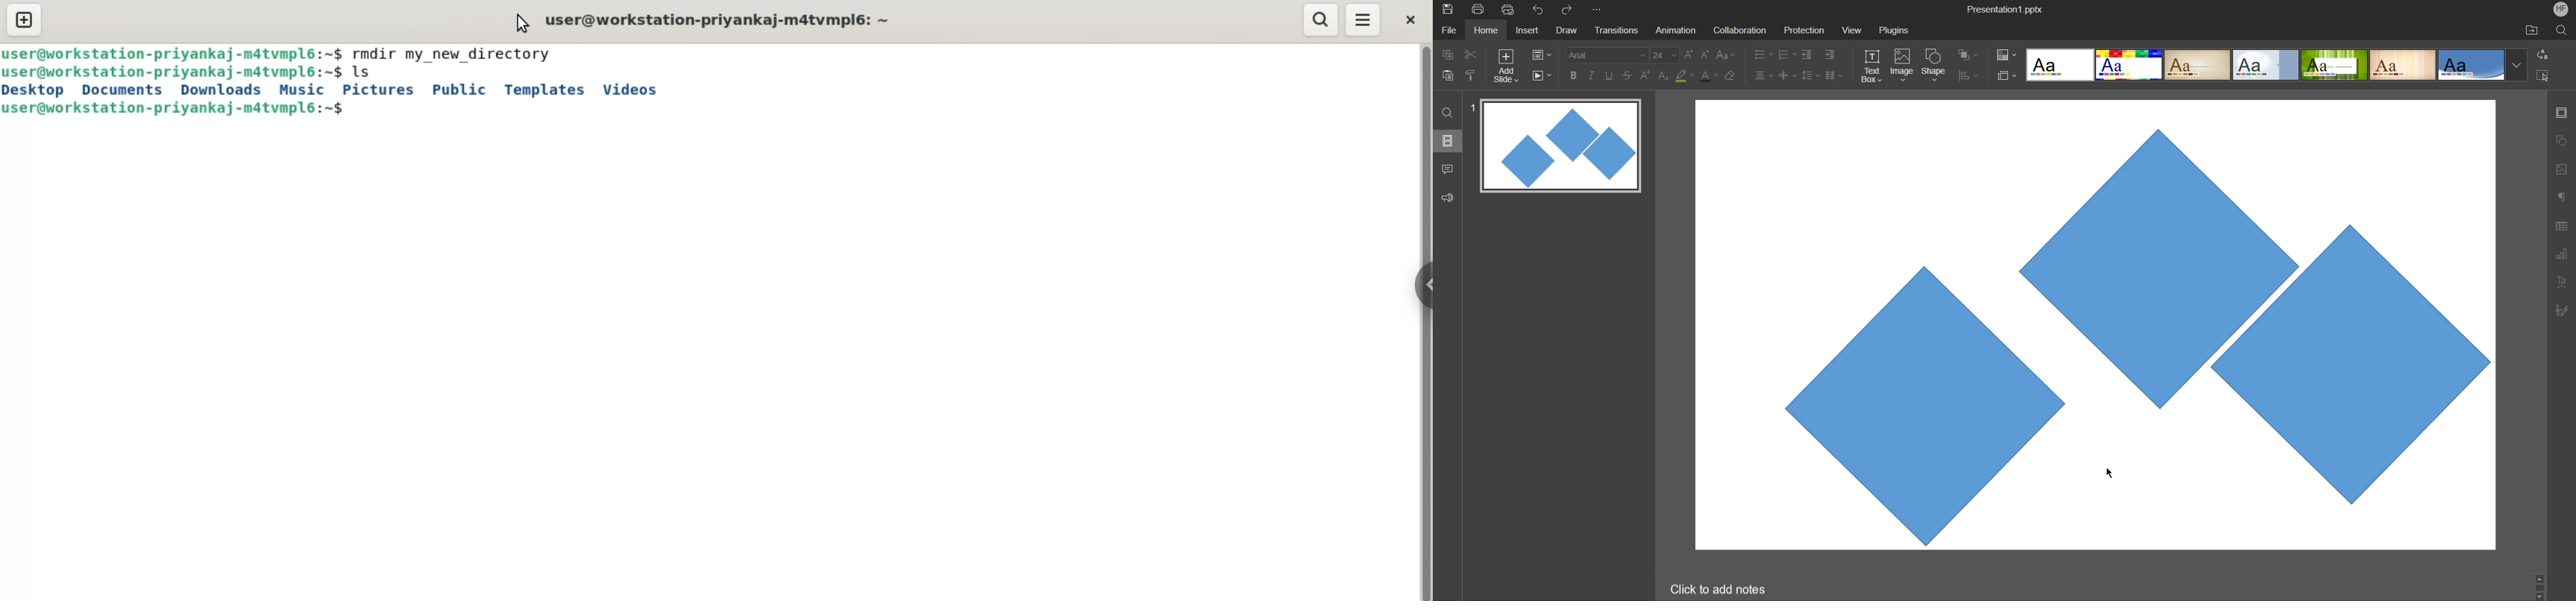 The image size is (2576, 616). Describe the element at coordinates (1969, 55) in the screenshot. I see `Arrange` at that location.